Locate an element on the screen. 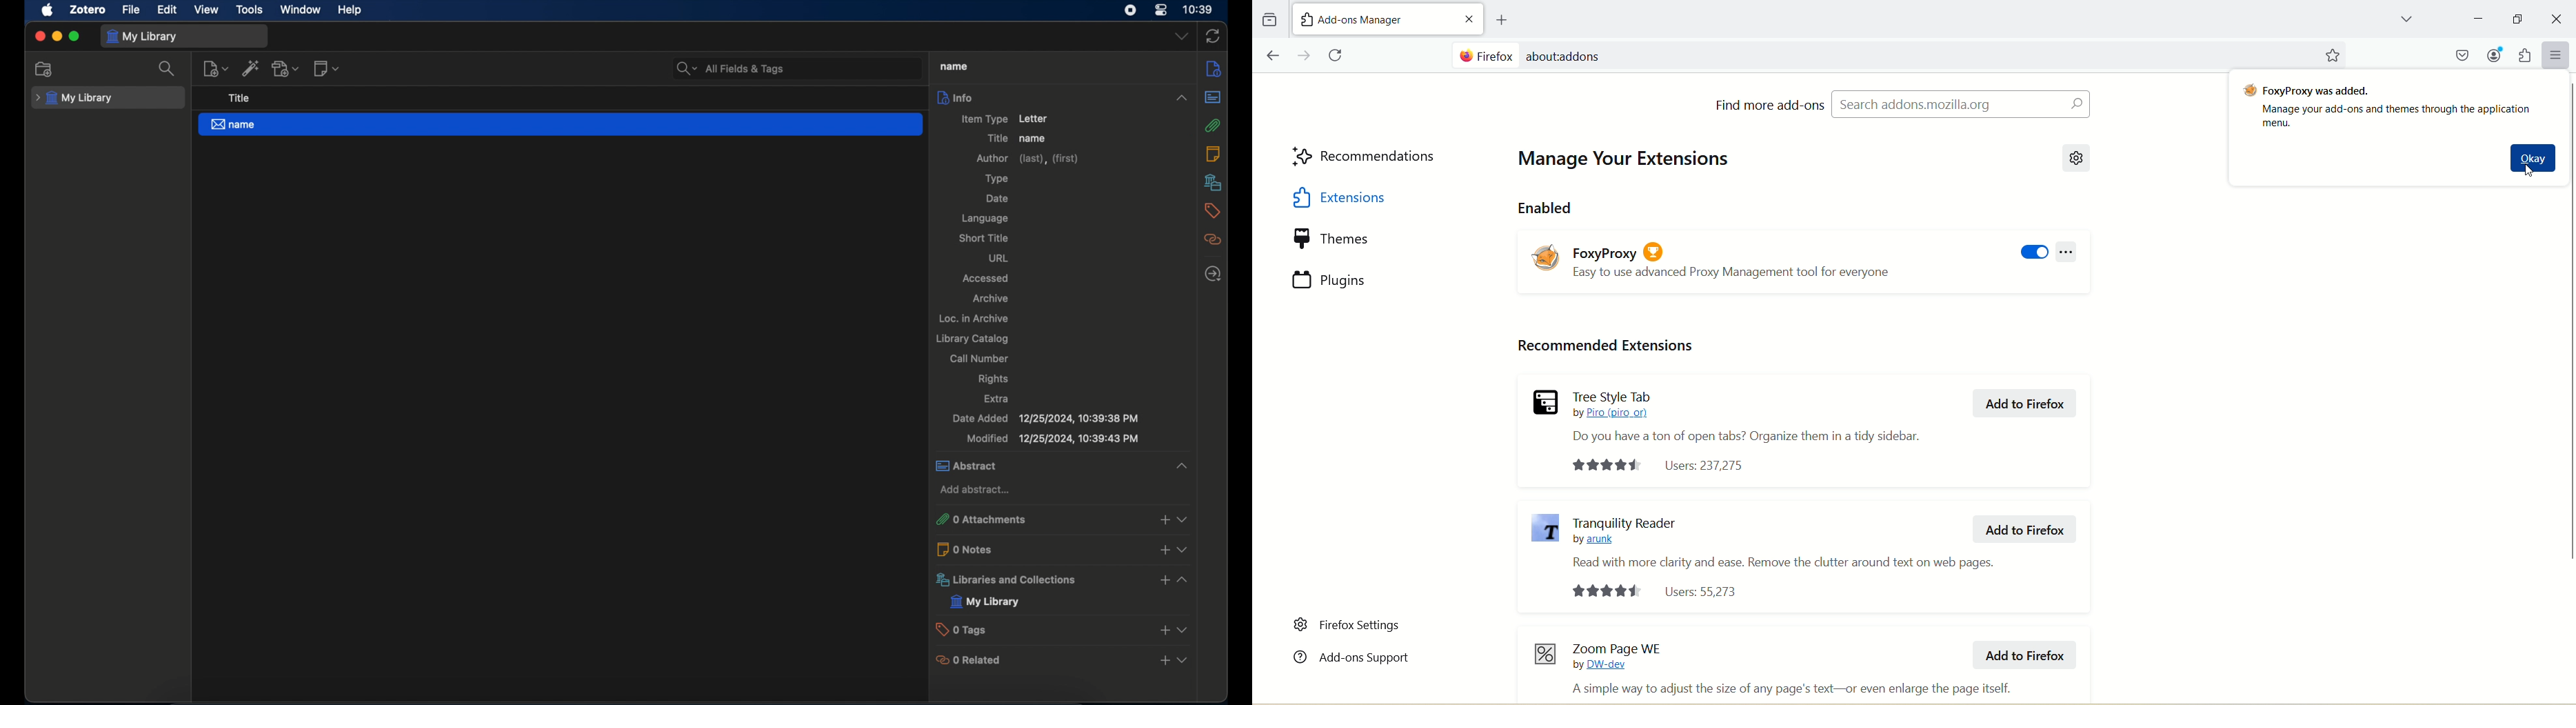  zotero is located at coordinates (89, 9).